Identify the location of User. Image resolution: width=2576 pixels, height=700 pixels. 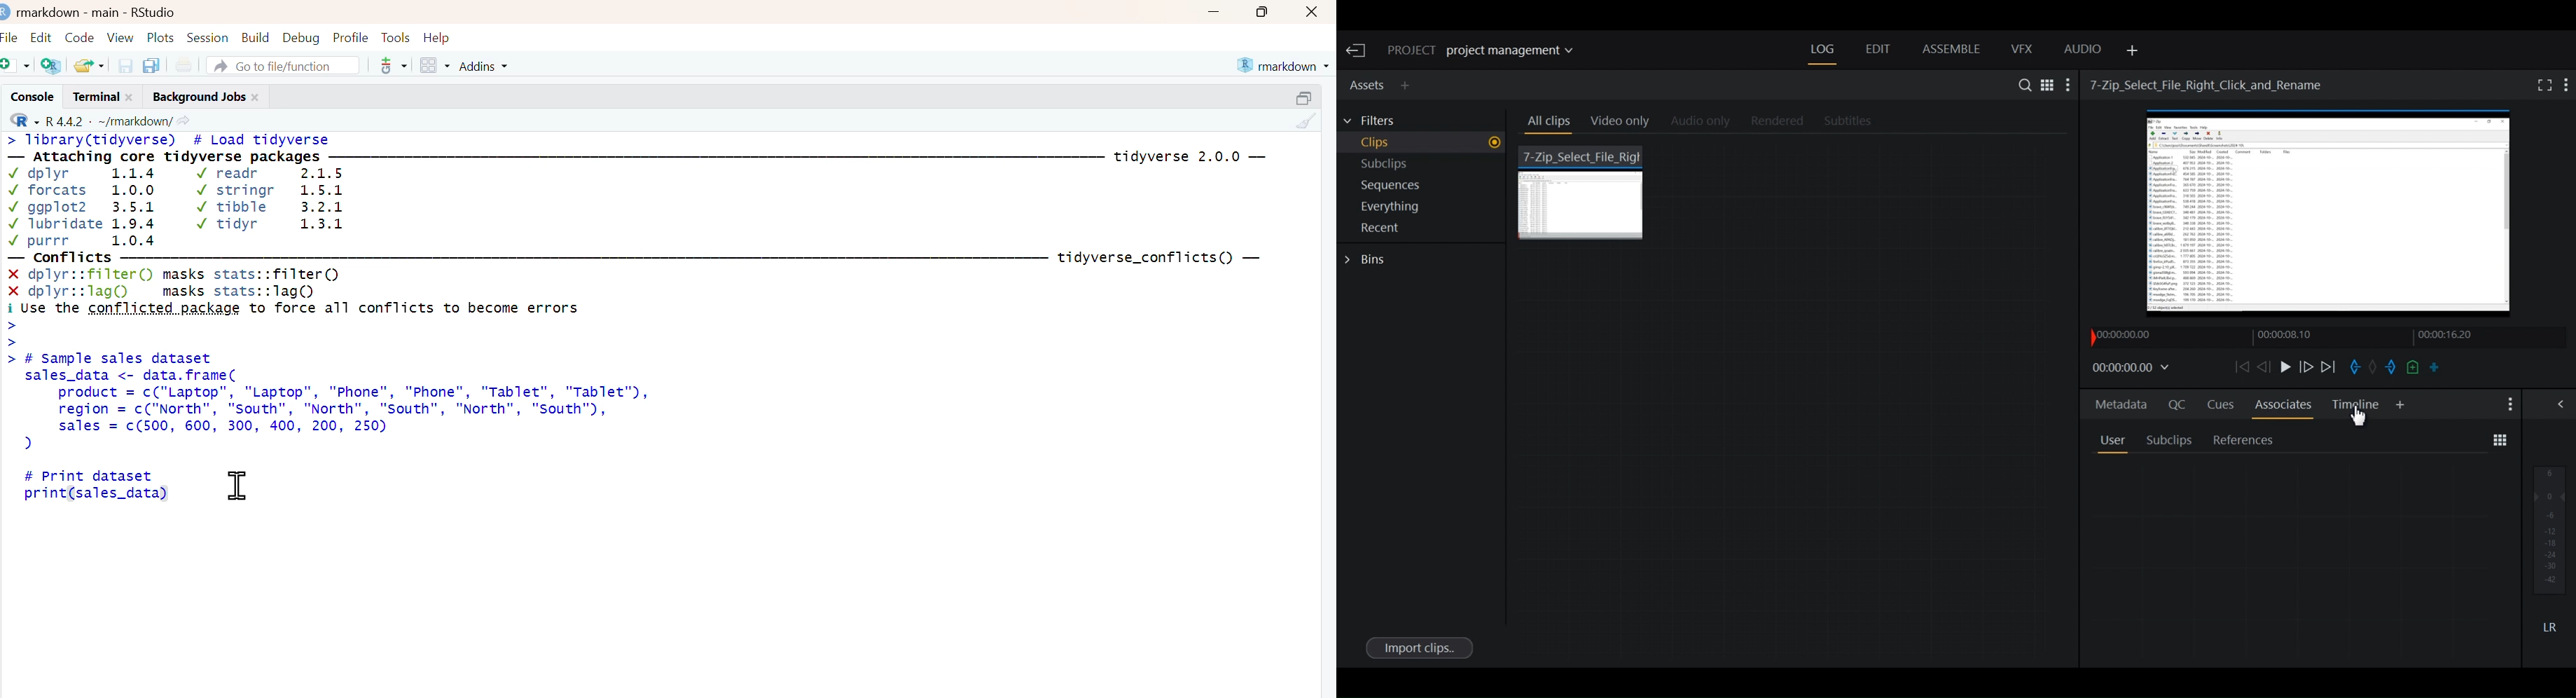
(2112, 439).